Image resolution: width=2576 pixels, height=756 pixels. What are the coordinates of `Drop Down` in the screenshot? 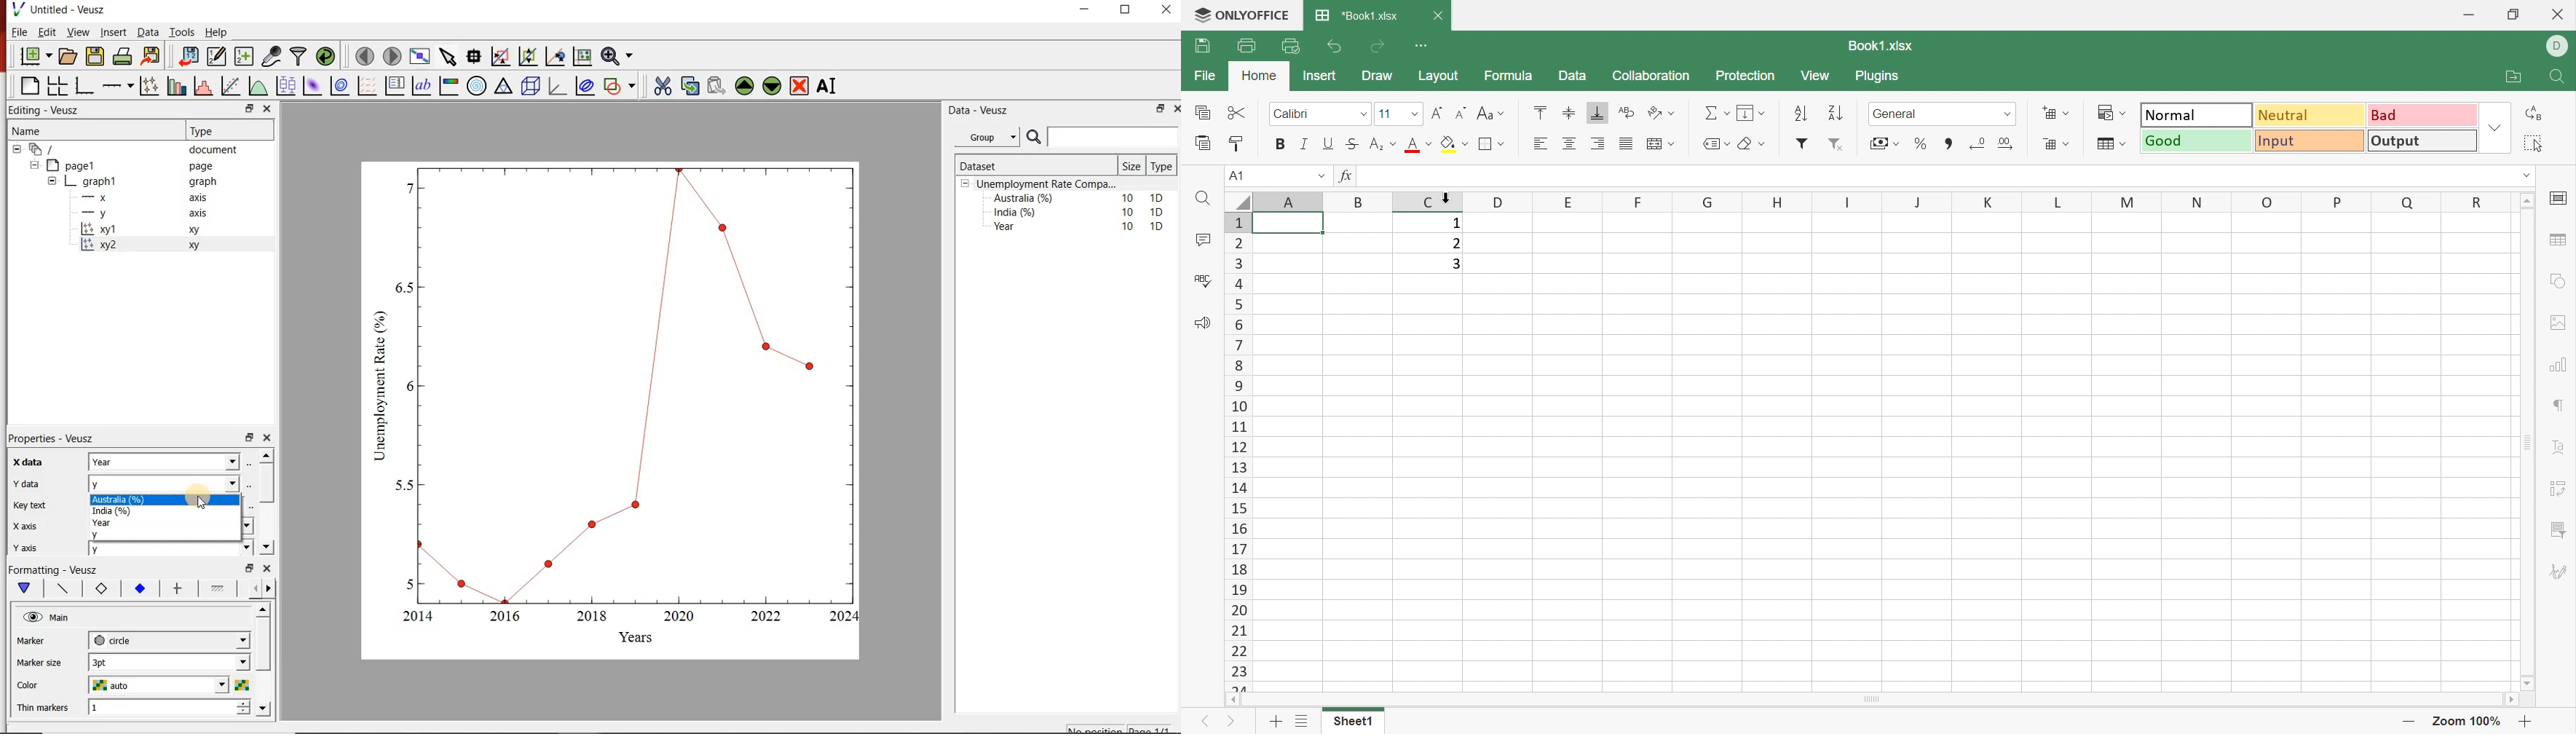 It's located at (1463, 143).